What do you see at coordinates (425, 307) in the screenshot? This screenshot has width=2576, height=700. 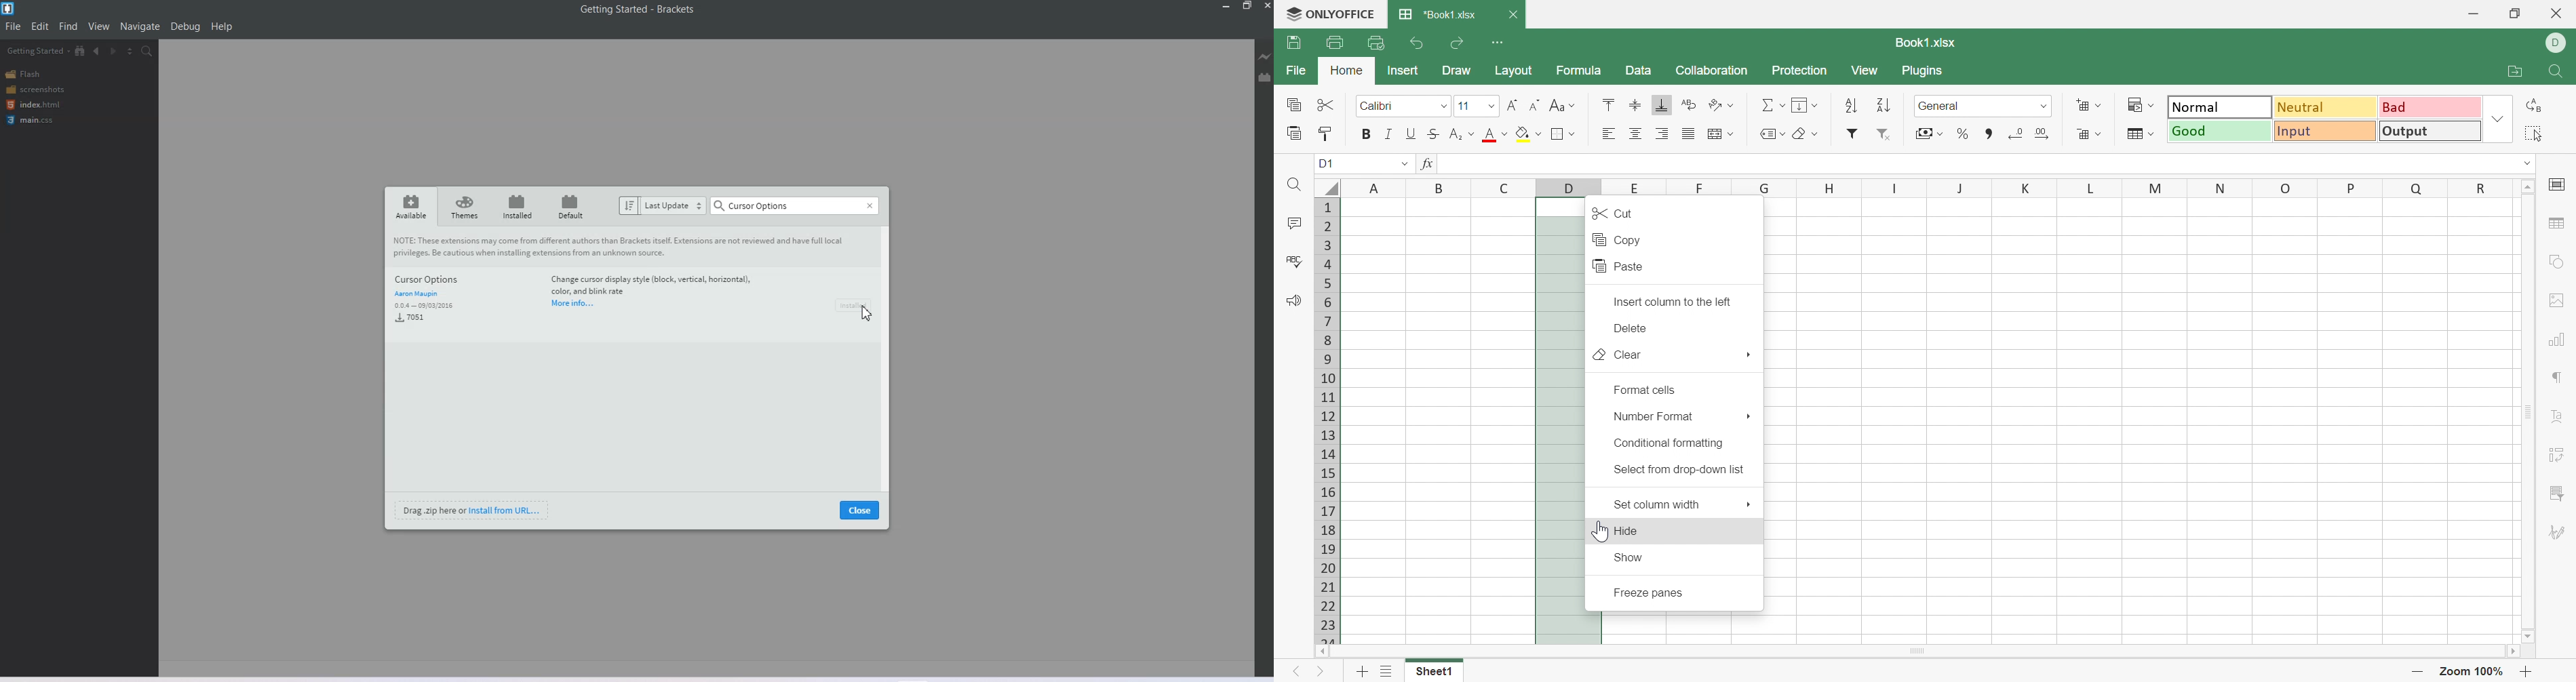 I see `0.0.4-09/03/2016` at bounding box center [425, 307].